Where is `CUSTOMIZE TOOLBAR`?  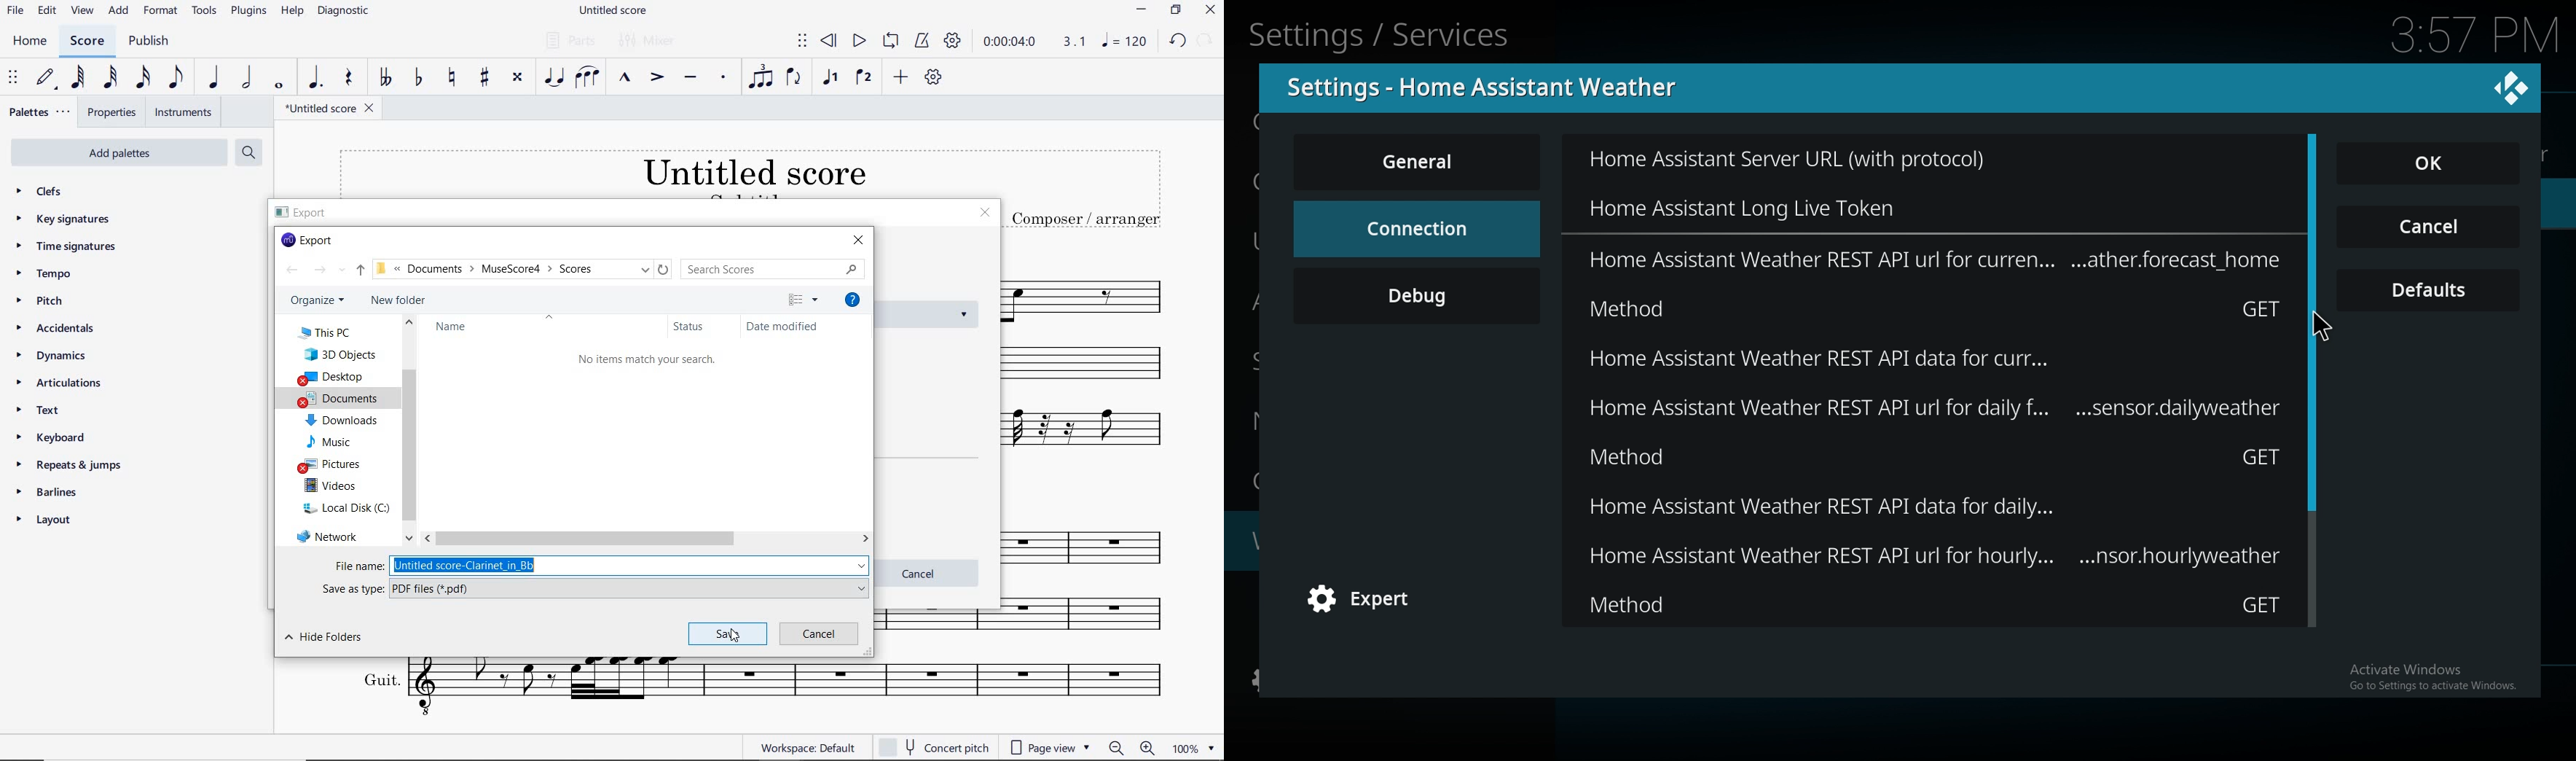
CUSTOMIZE TOOLBAR is located at coordinates (932, 77).